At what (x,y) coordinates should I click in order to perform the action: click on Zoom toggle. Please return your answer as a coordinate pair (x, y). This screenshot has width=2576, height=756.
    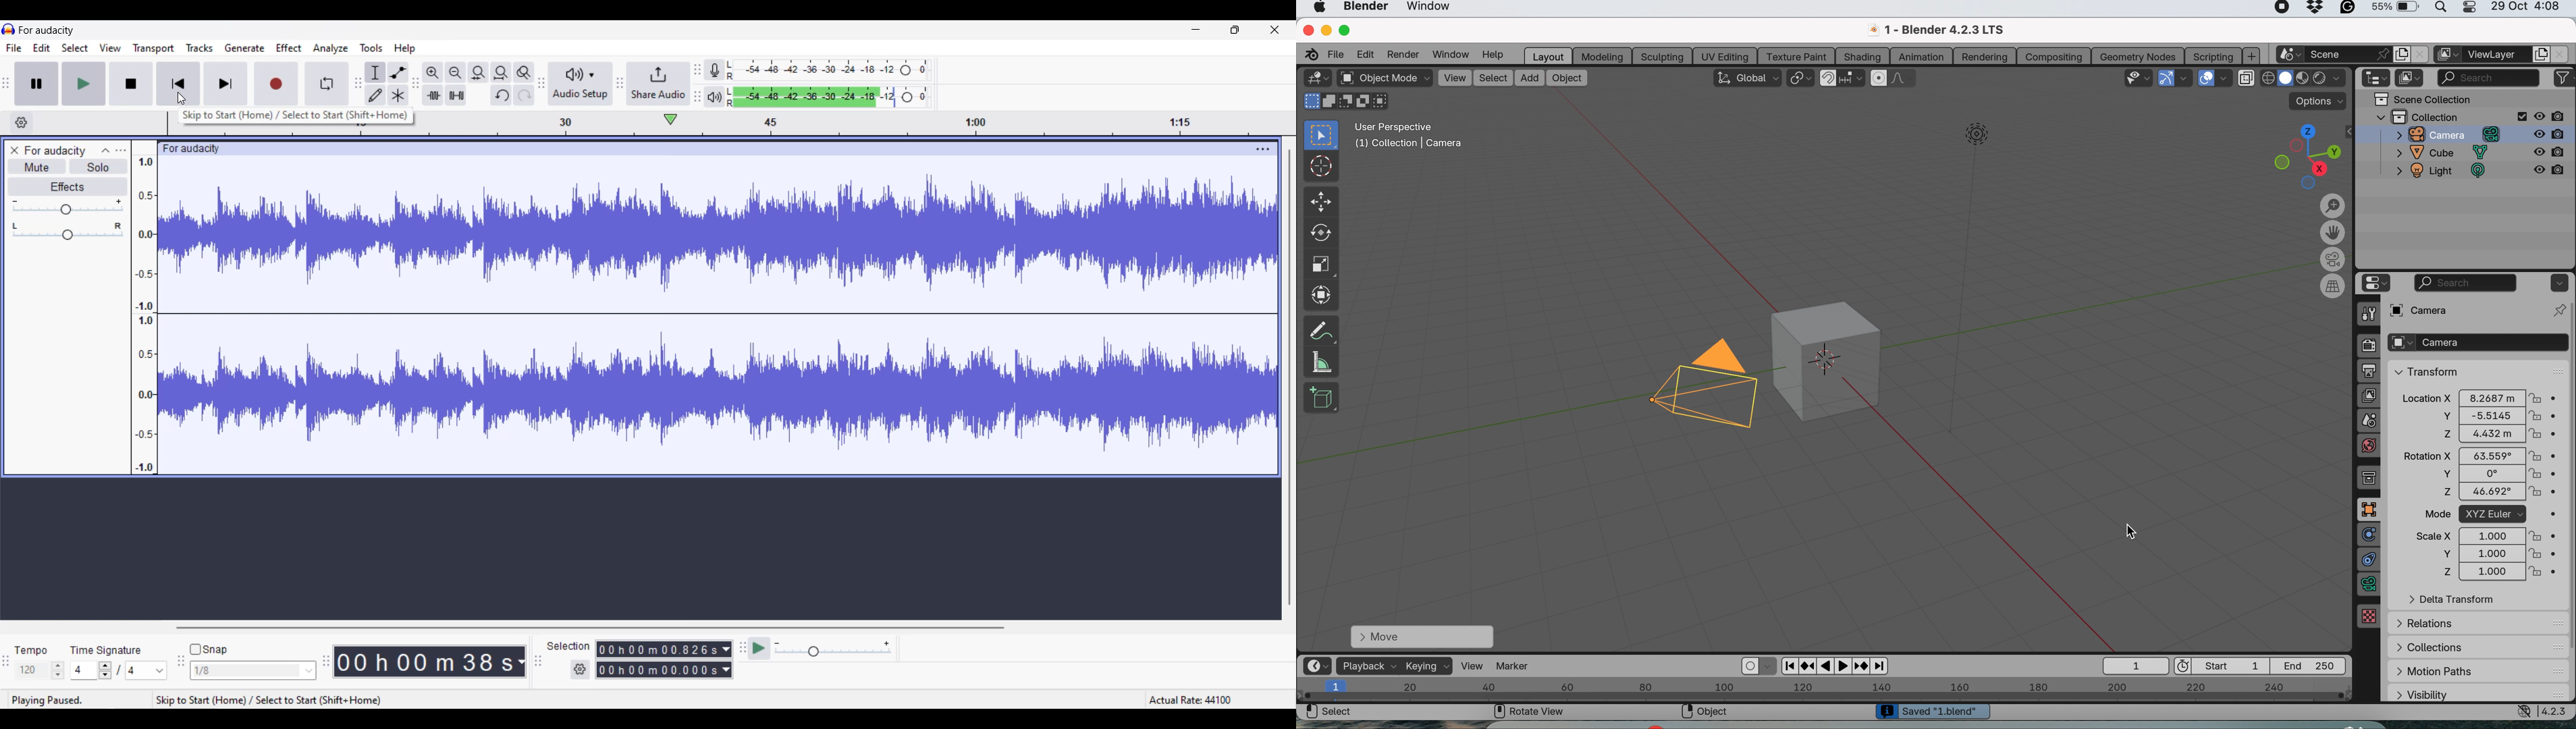
    Looking at the image, I should click on (524, 73).